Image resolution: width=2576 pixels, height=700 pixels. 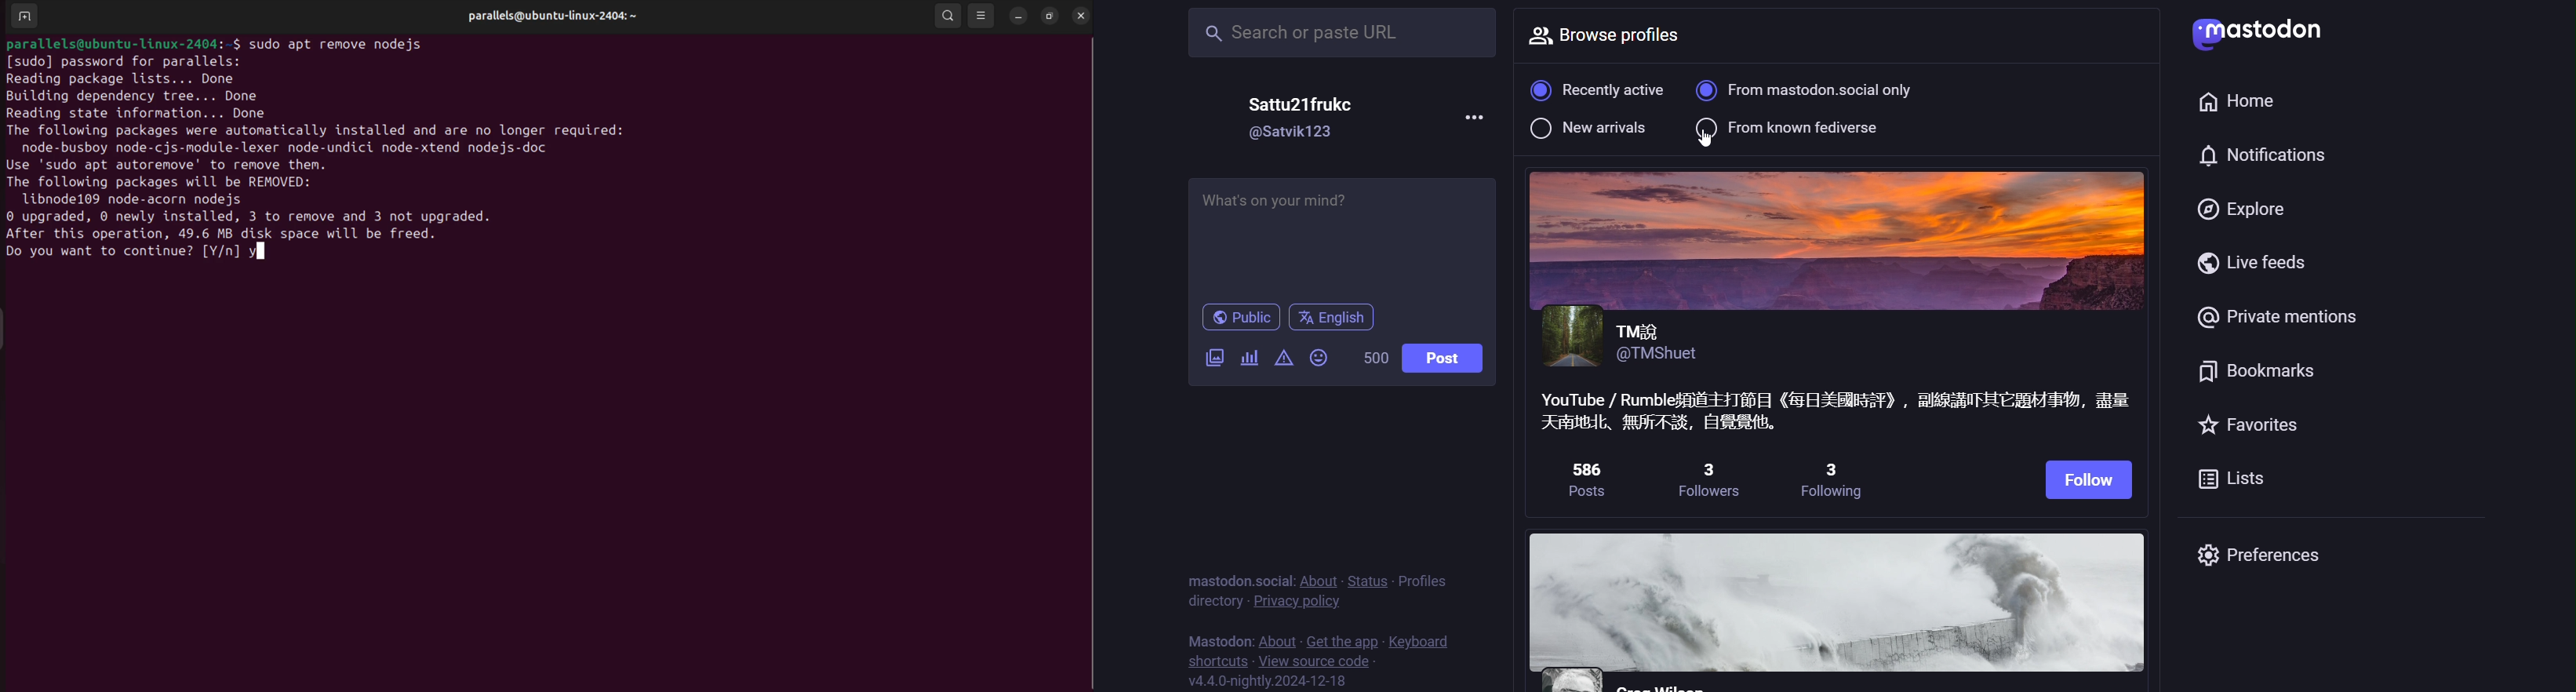 What do you see at coordinates (2246, 476) in the screenshot?
I see `list` at bounding box center [2246, 476].